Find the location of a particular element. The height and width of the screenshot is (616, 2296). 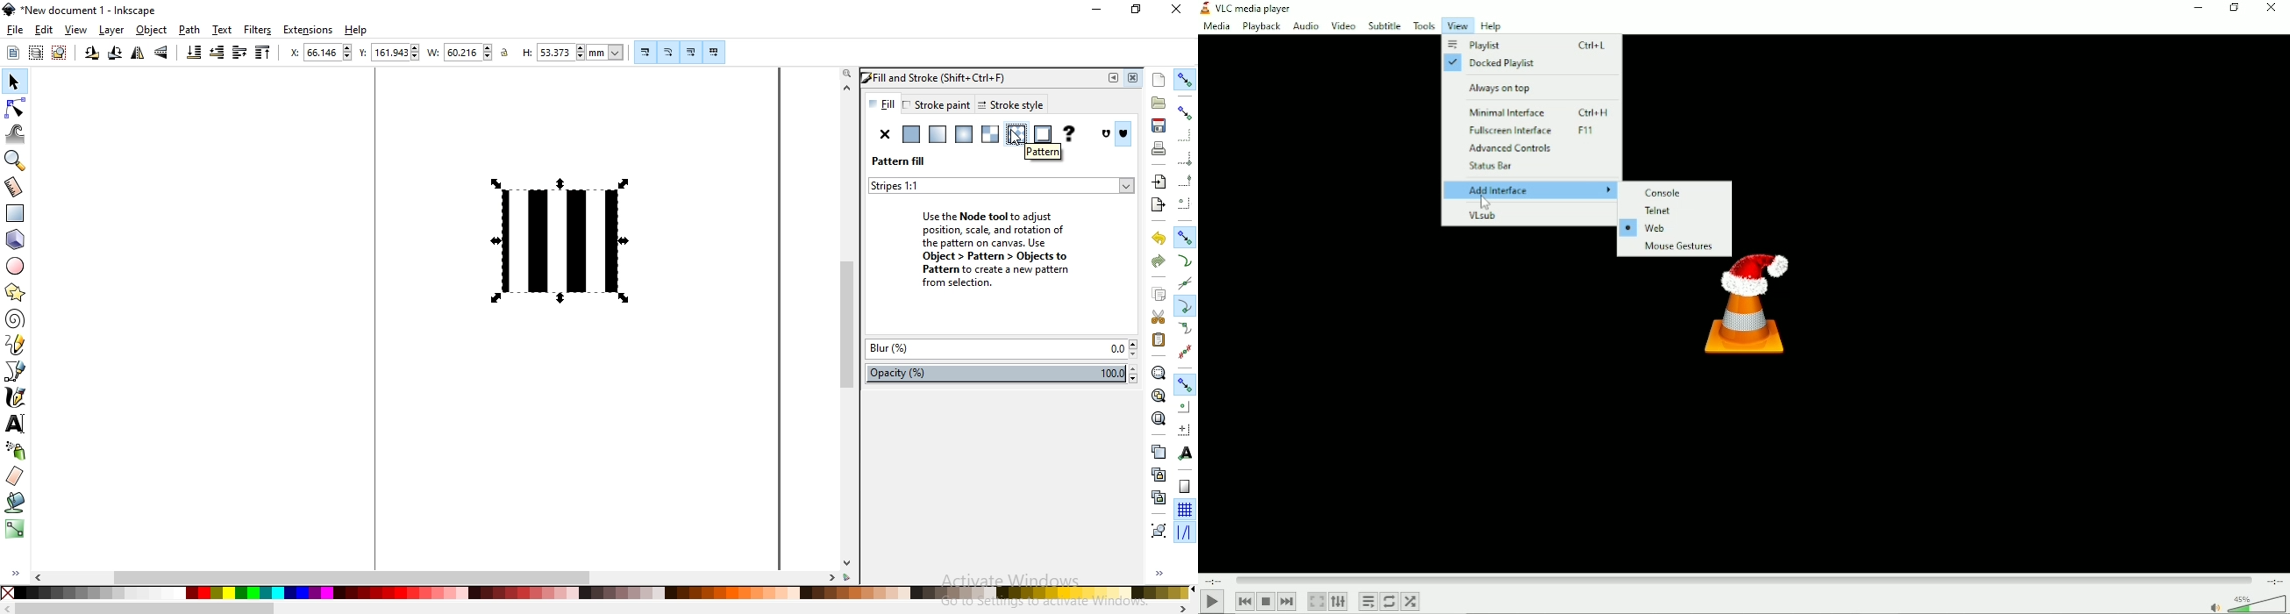

deselect any selected objects or nodes is located at coordinates (58, 54).